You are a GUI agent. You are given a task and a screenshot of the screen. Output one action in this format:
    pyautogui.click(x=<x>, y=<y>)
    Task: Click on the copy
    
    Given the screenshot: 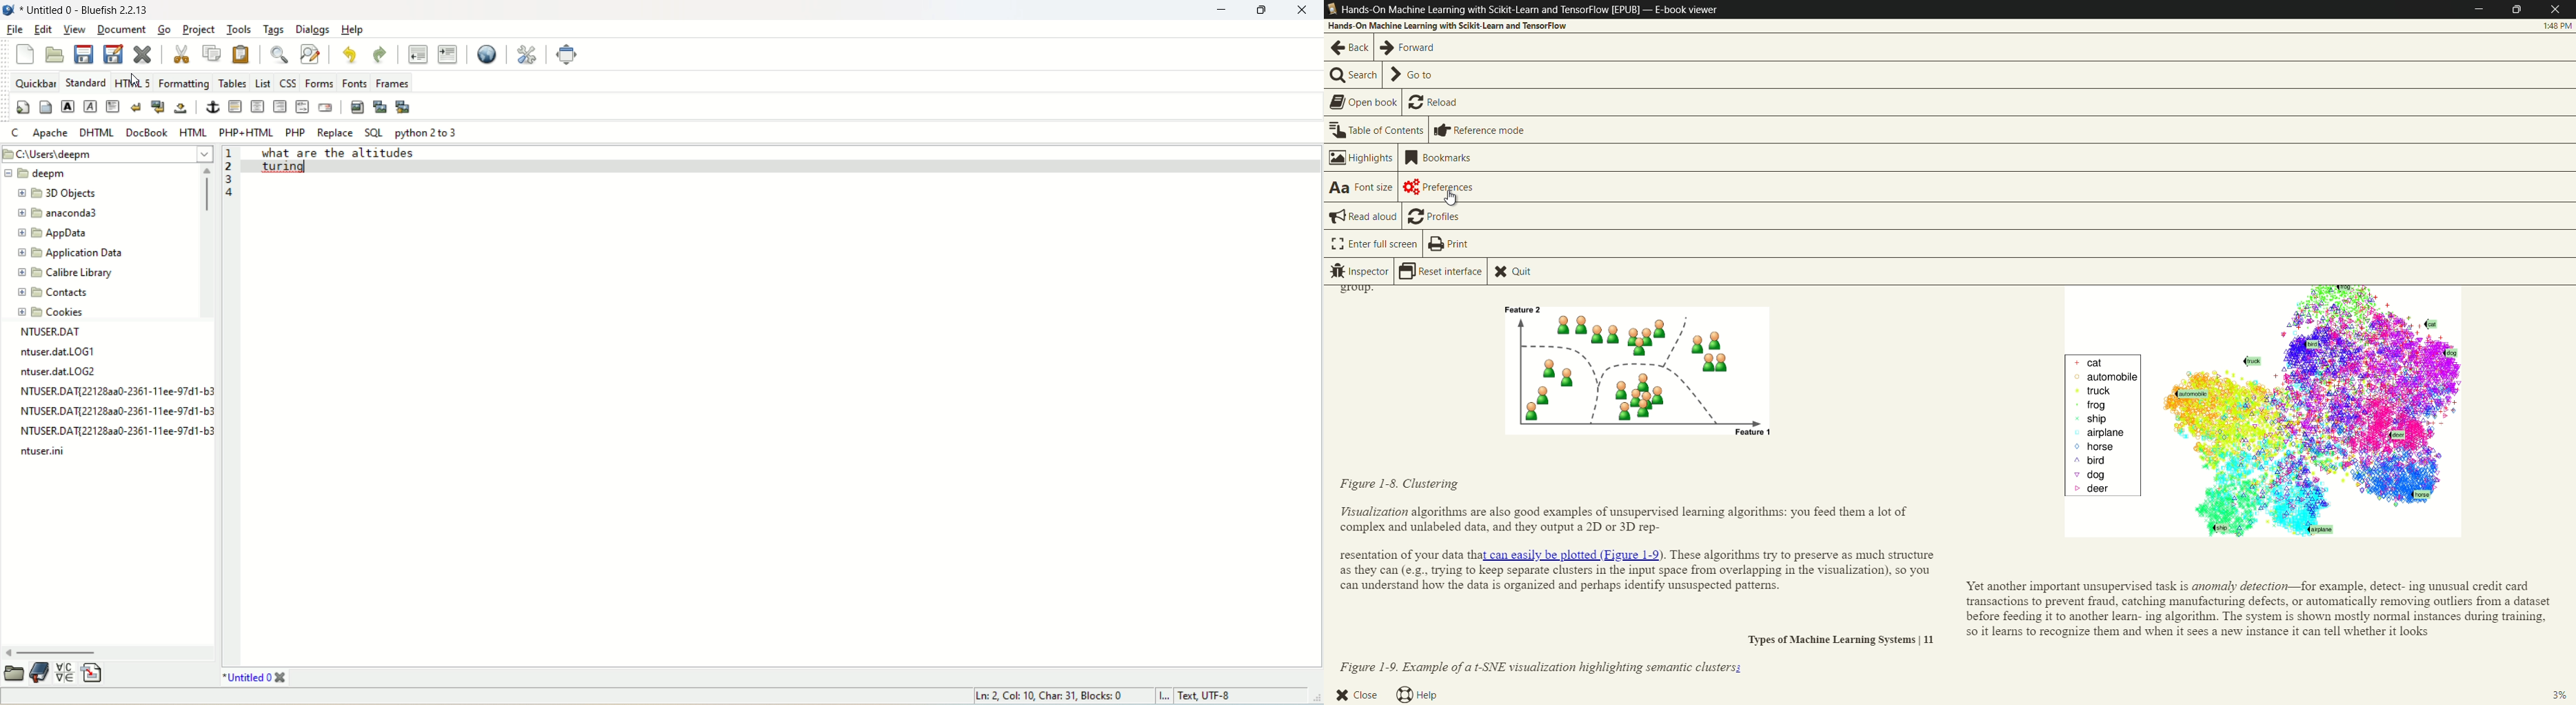 What is the action you would take?
    pyautogui.click(x=213, y=52)
    